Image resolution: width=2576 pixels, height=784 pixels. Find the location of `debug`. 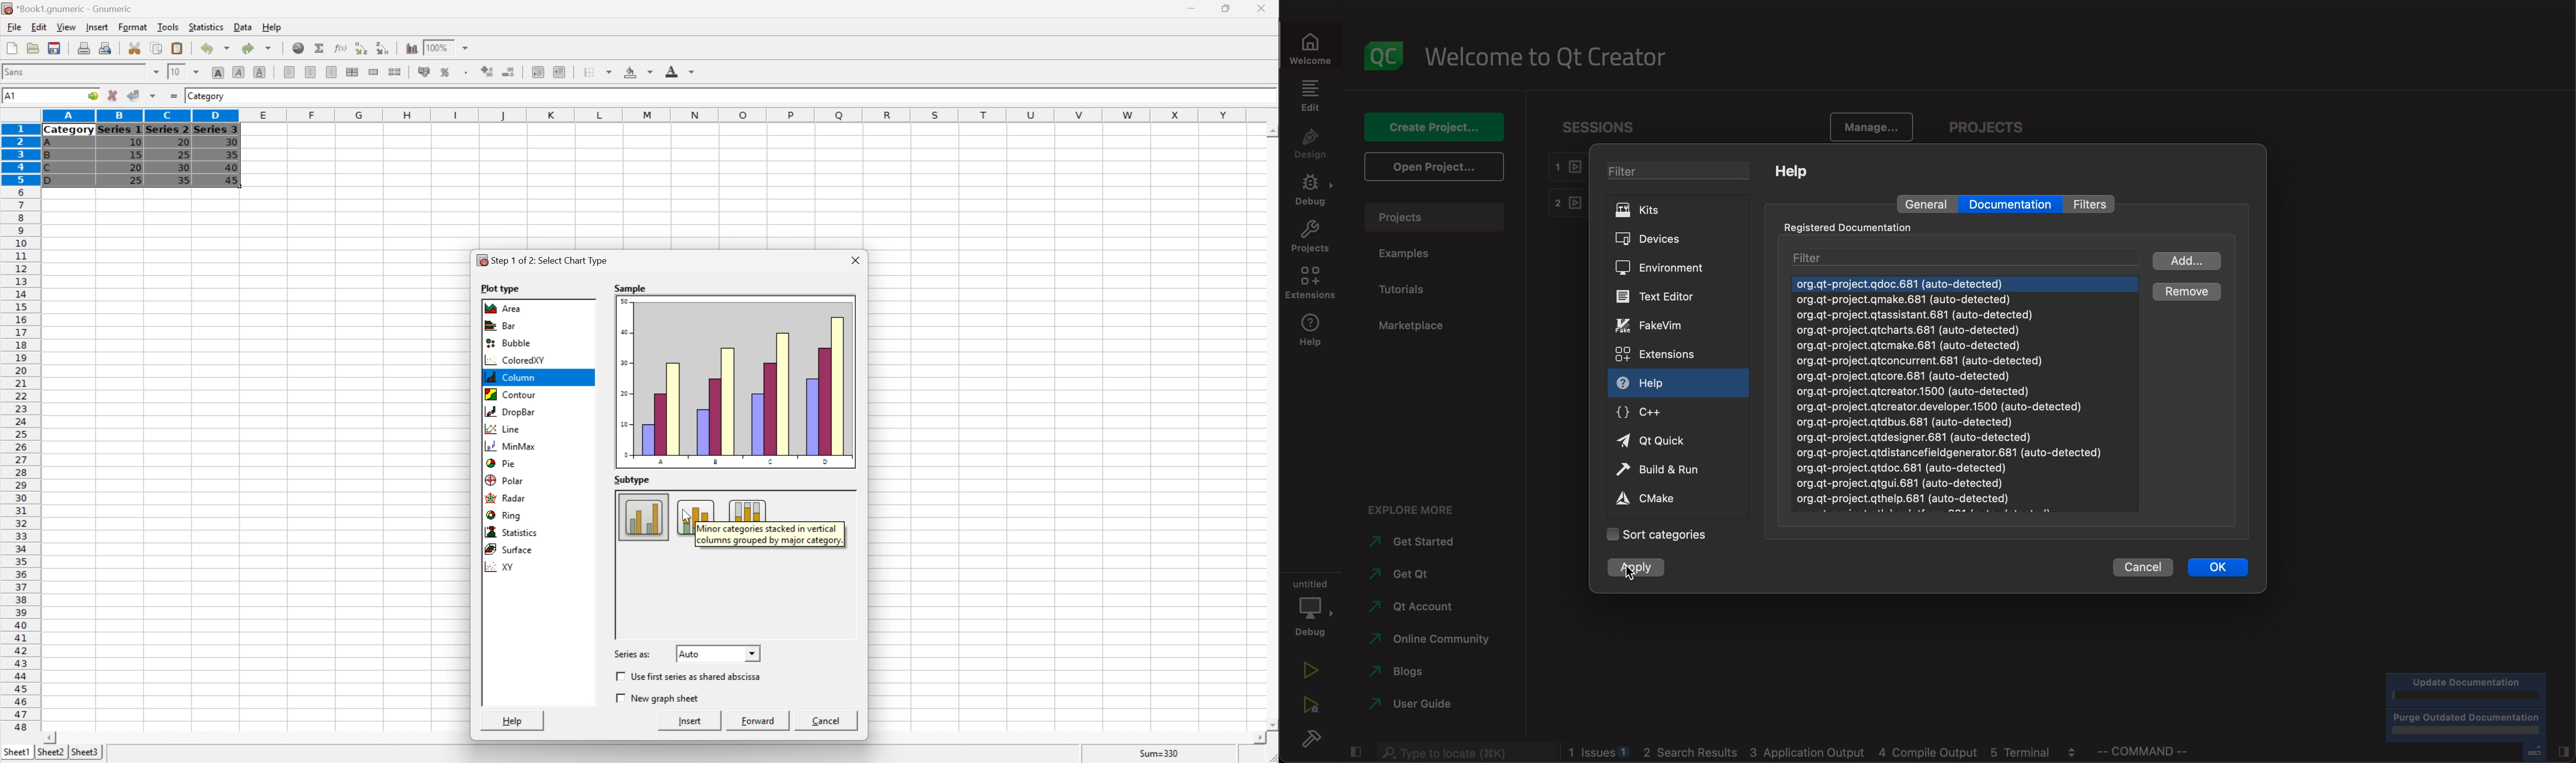

debug is located at coordinates (1312, 192).